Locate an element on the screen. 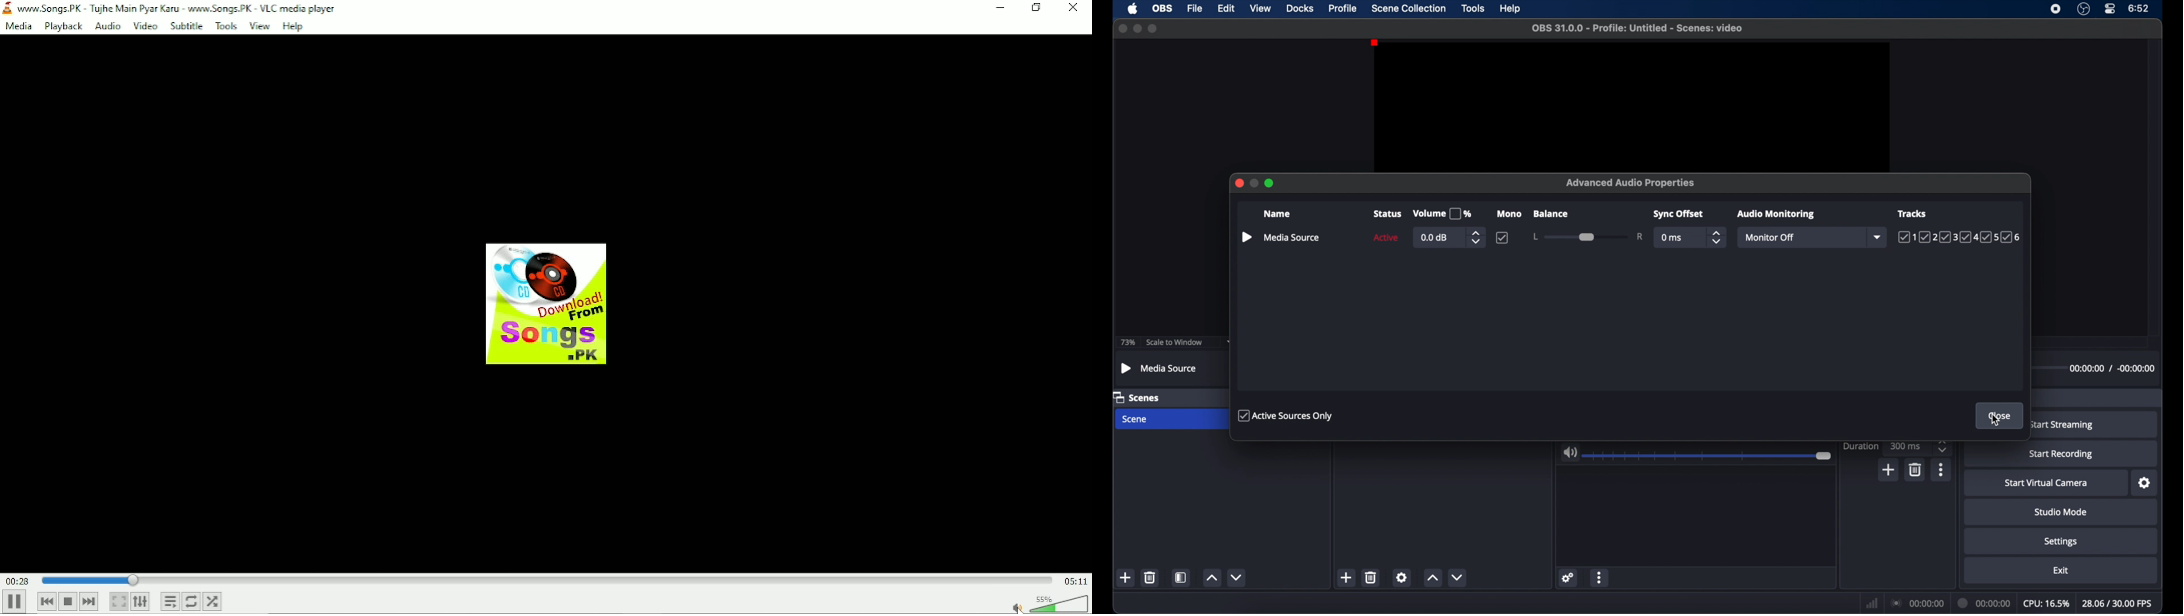 This screenshot has height=616, width=2184. studio mode is located at coordinates (2061, 512).